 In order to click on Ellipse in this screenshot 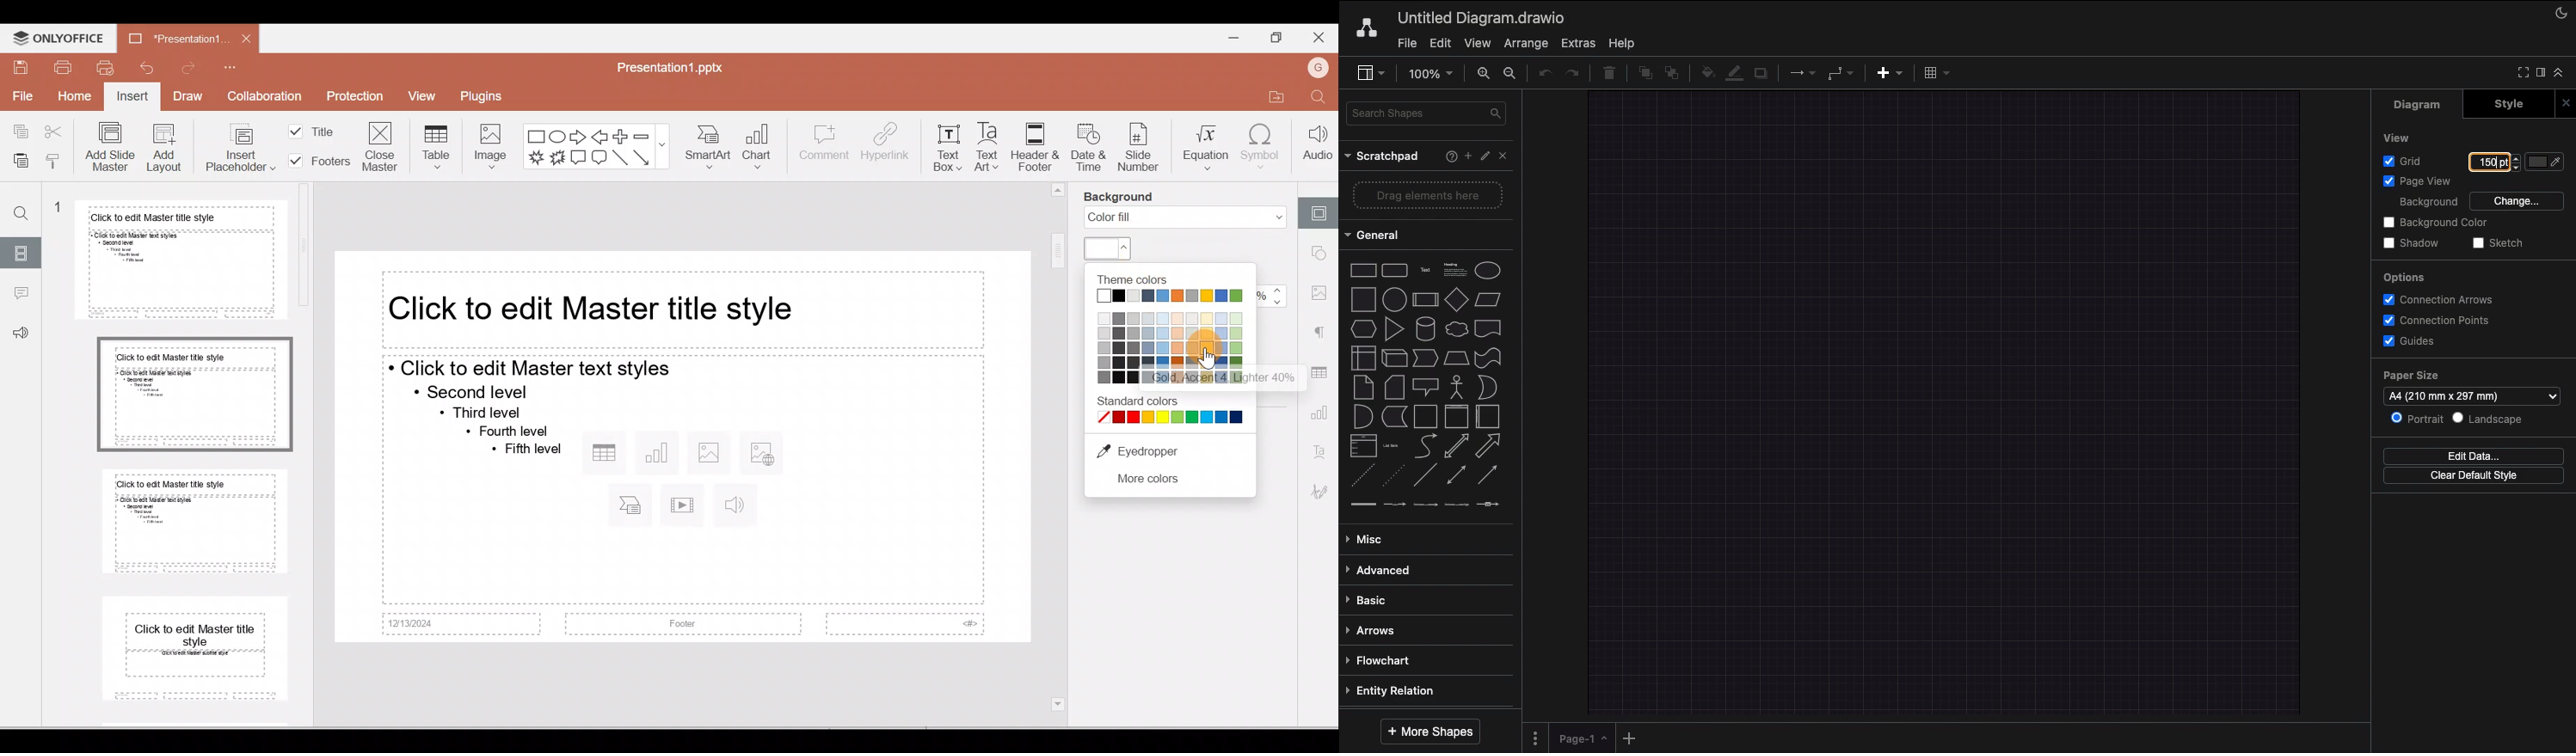, I will do `click(557, 135)`.